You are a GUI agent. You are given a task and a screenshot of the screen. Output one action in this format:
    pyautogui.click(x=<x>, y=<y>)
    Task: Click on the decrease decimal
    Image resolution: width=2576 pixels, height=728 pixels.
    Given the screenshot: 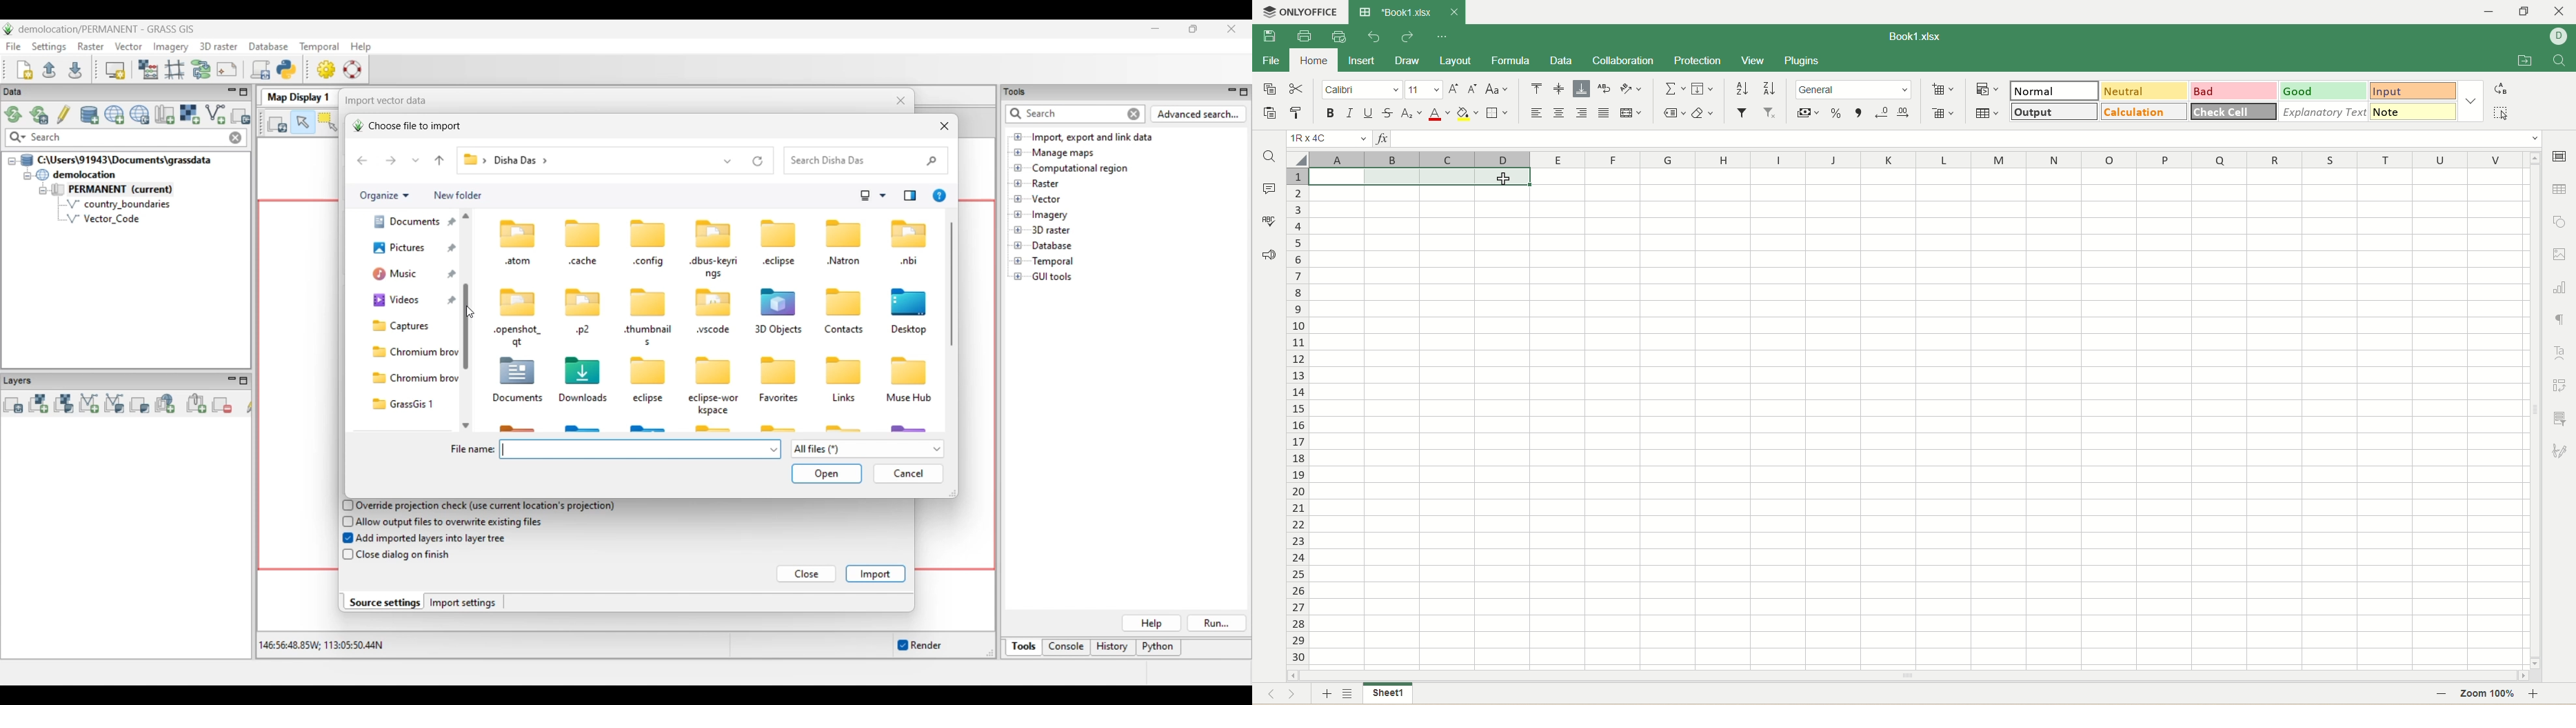 What is the action you would take?
    pyautogui.click(x=1879, y=112)
    